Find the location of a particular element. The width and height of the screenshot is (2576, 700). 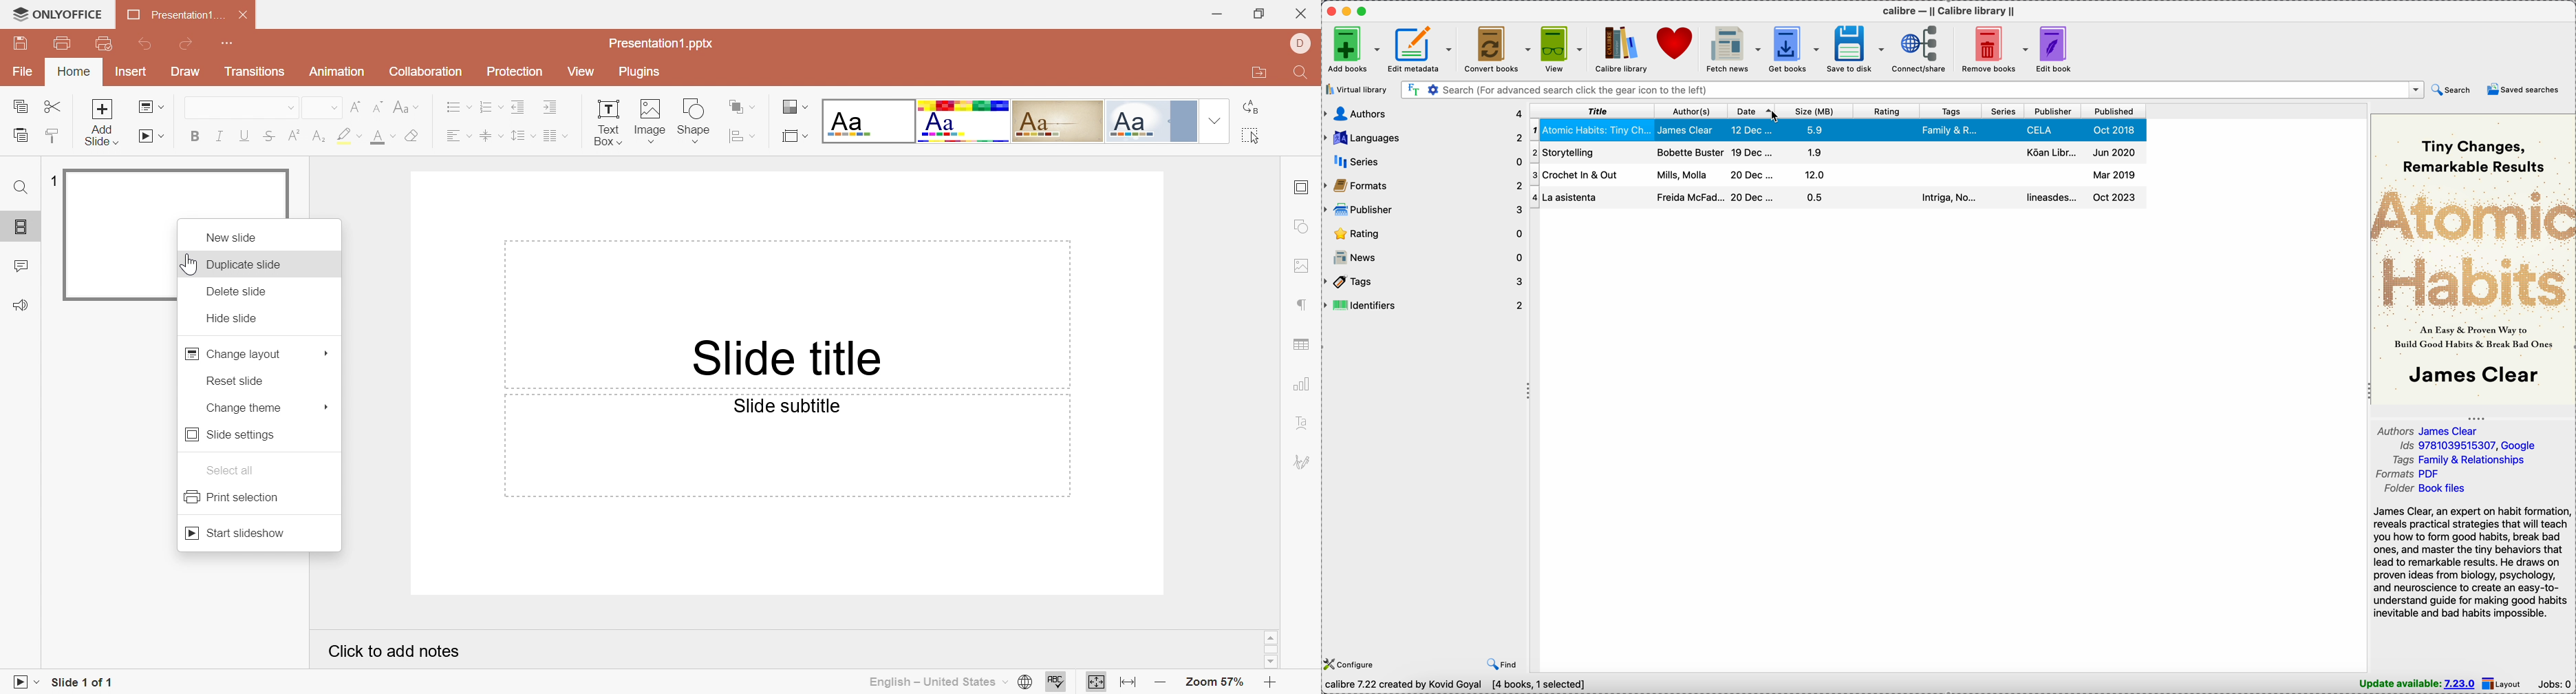

Insert is located at coordinates (133, 71).